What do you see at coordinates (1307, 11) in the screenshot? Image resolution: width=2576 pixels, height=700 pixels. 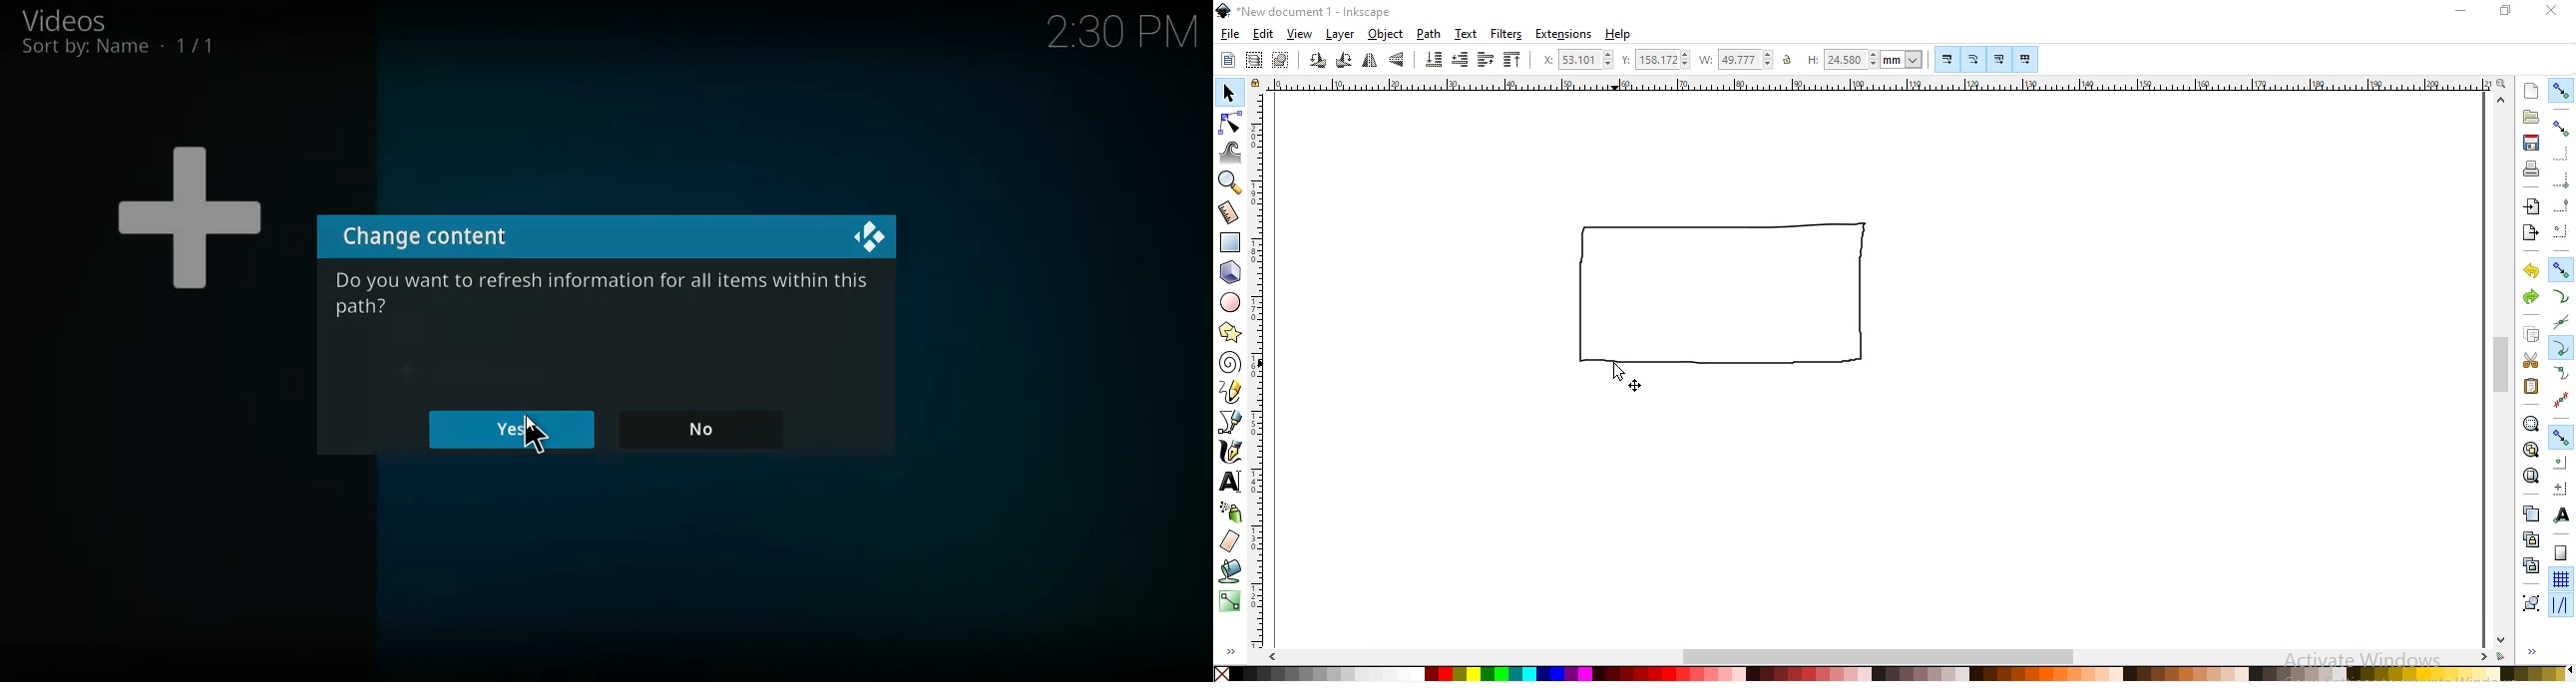 I see `new document 1 -Inkscape` at bounding box center [1307, 11].